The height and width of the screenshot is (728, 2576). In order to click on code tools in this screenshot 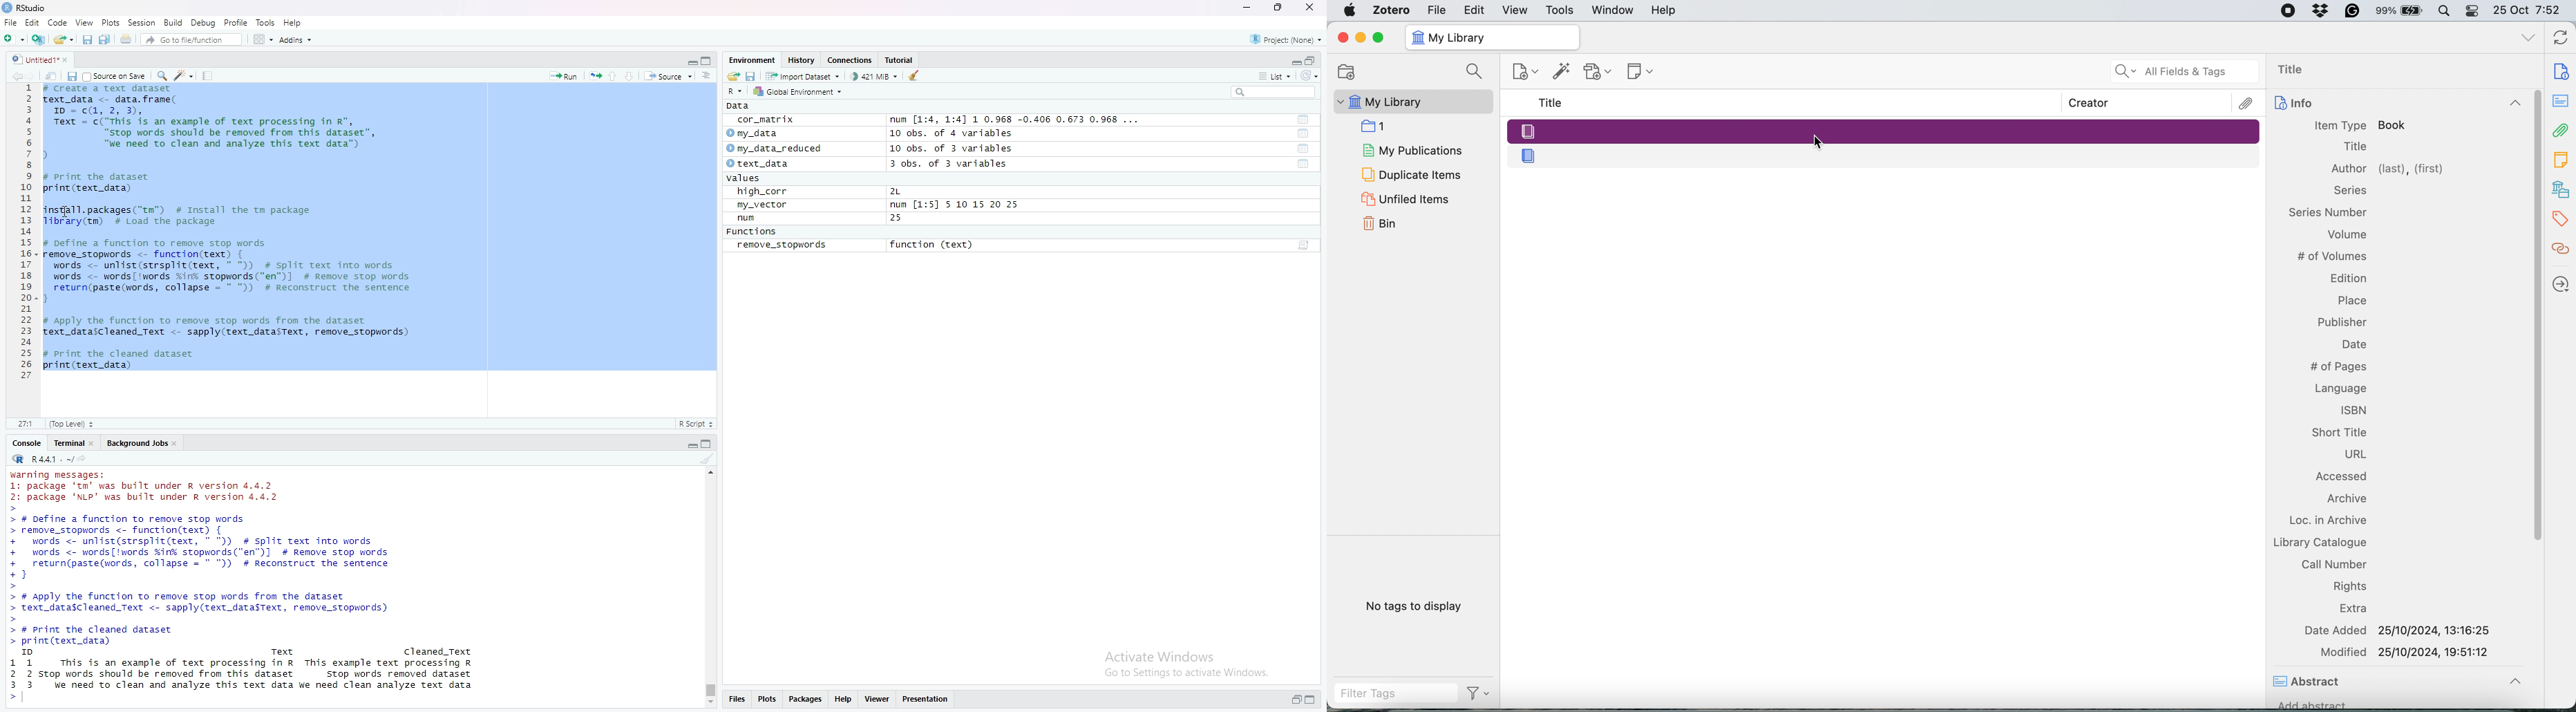, I will do `click(184, 76)`.